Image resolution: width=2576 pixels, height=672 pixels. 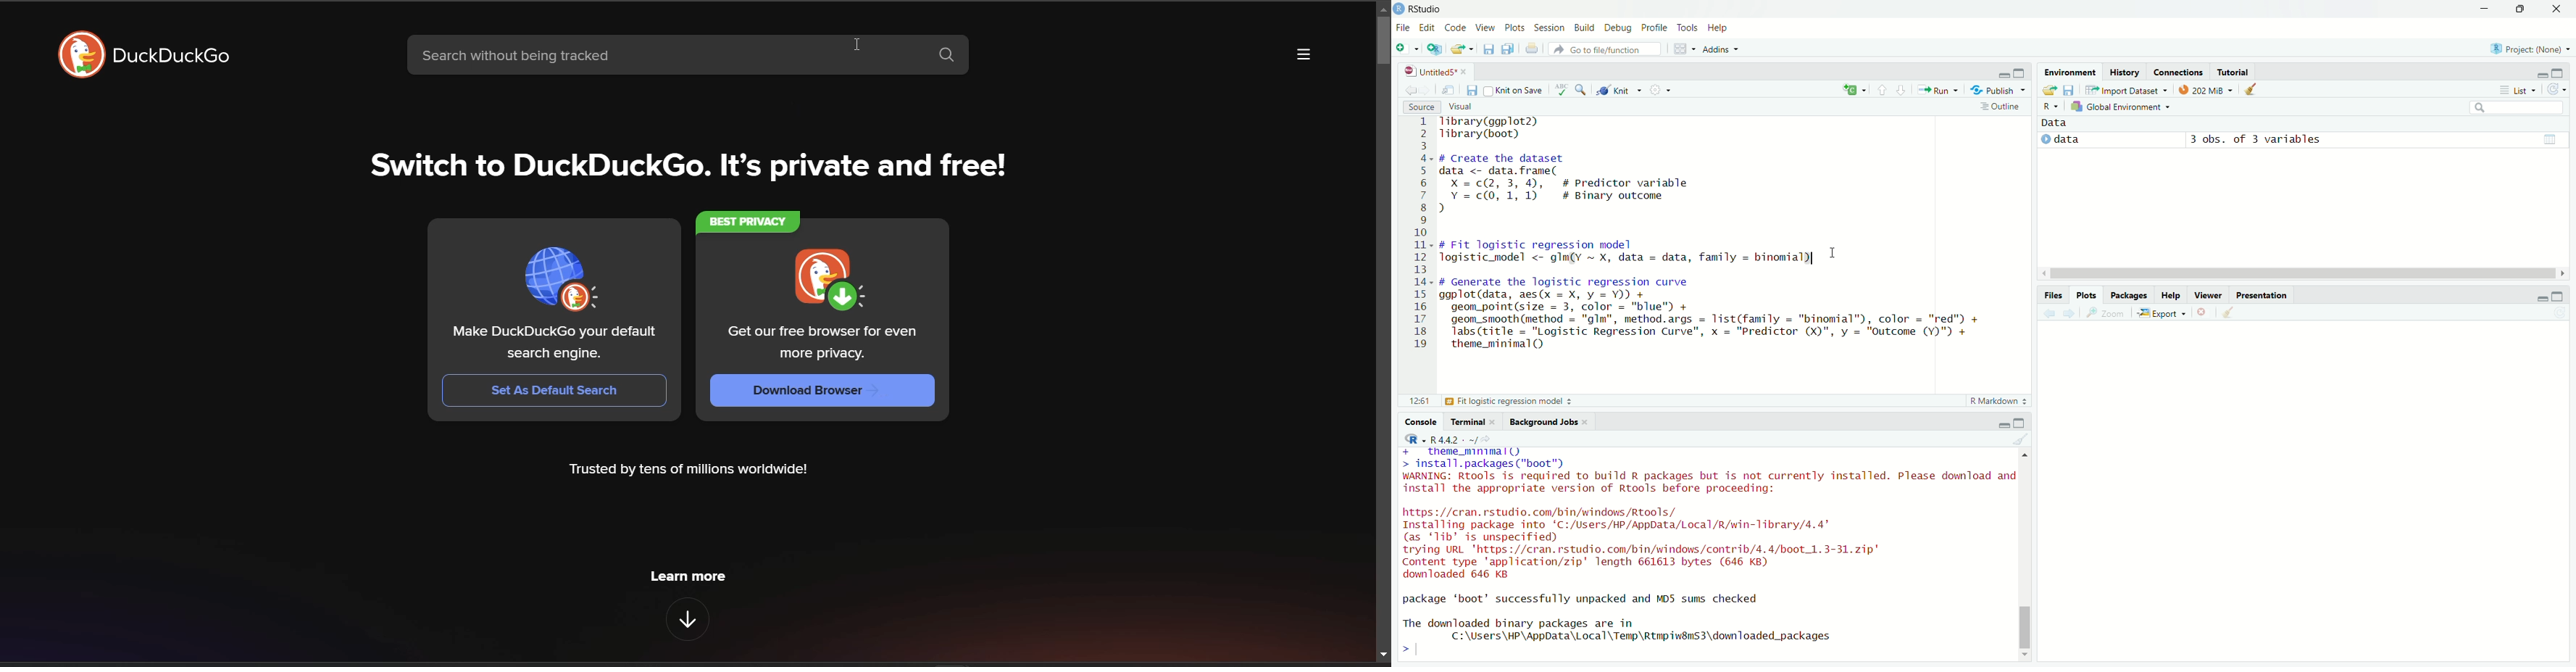 I want to click on Visual, so click(x=1460, y=106).